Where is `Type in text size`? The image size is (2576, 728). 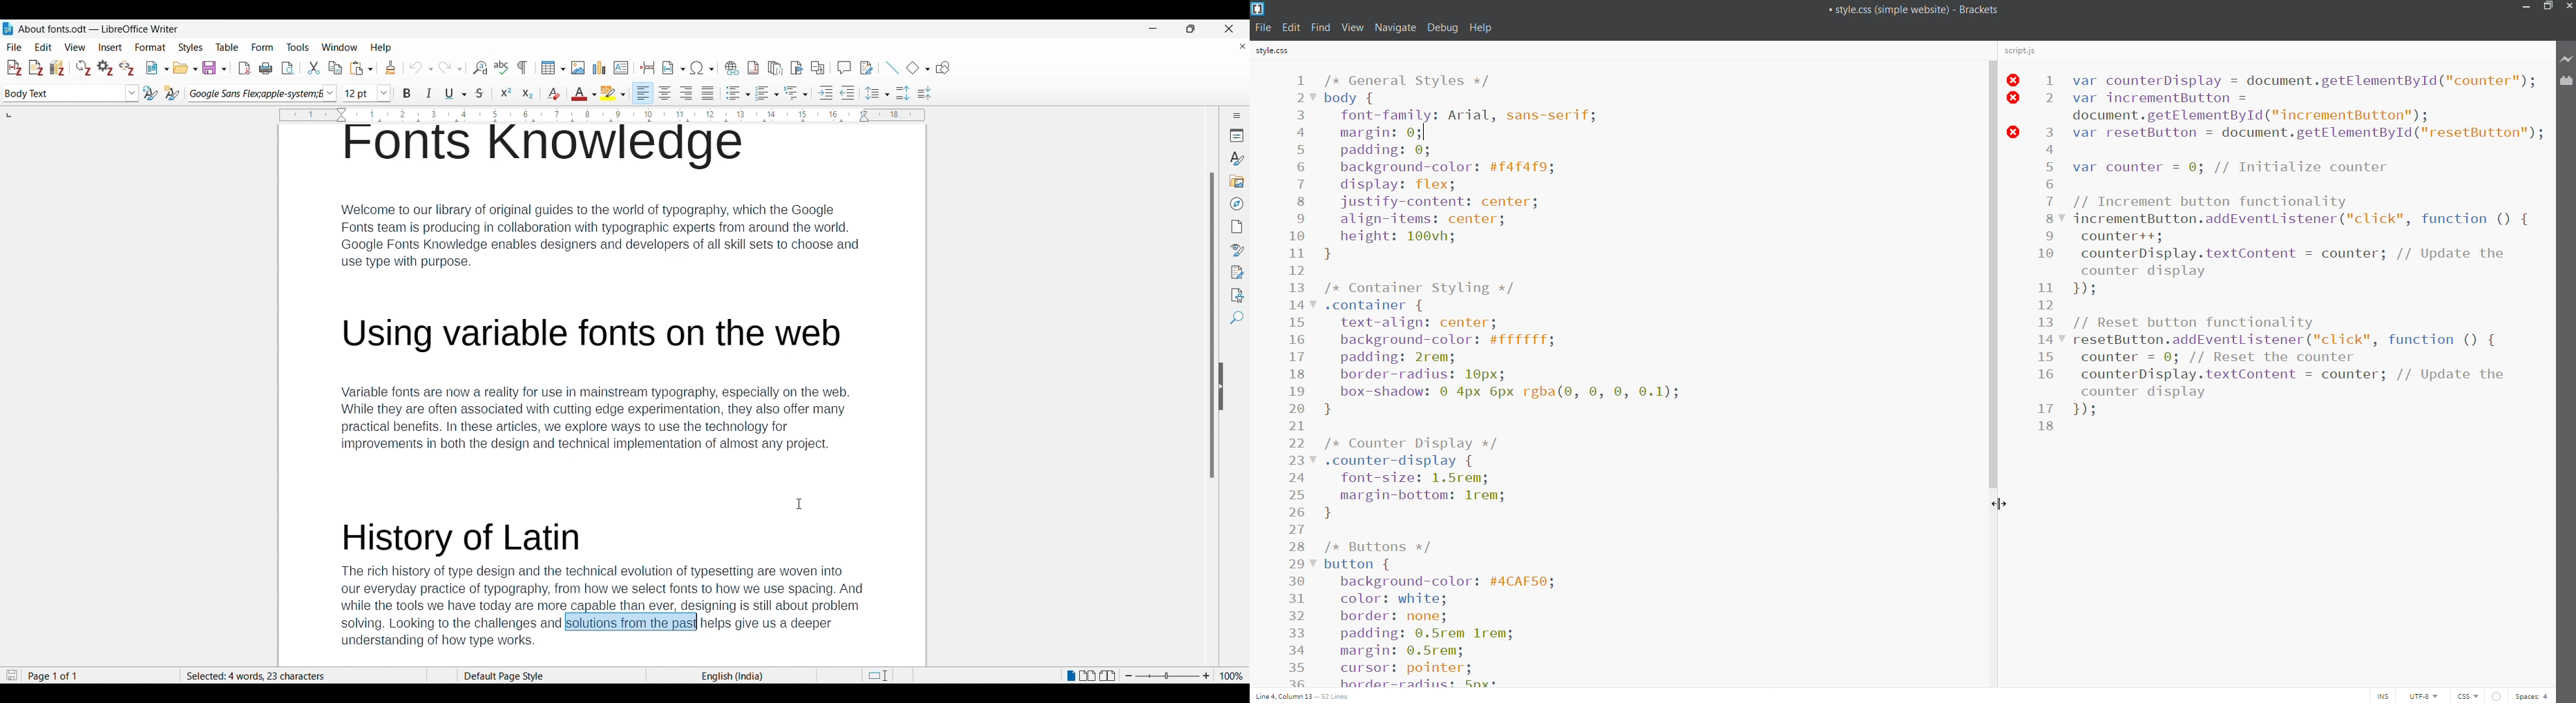 Type in text size is located at coordinates (359, 94).